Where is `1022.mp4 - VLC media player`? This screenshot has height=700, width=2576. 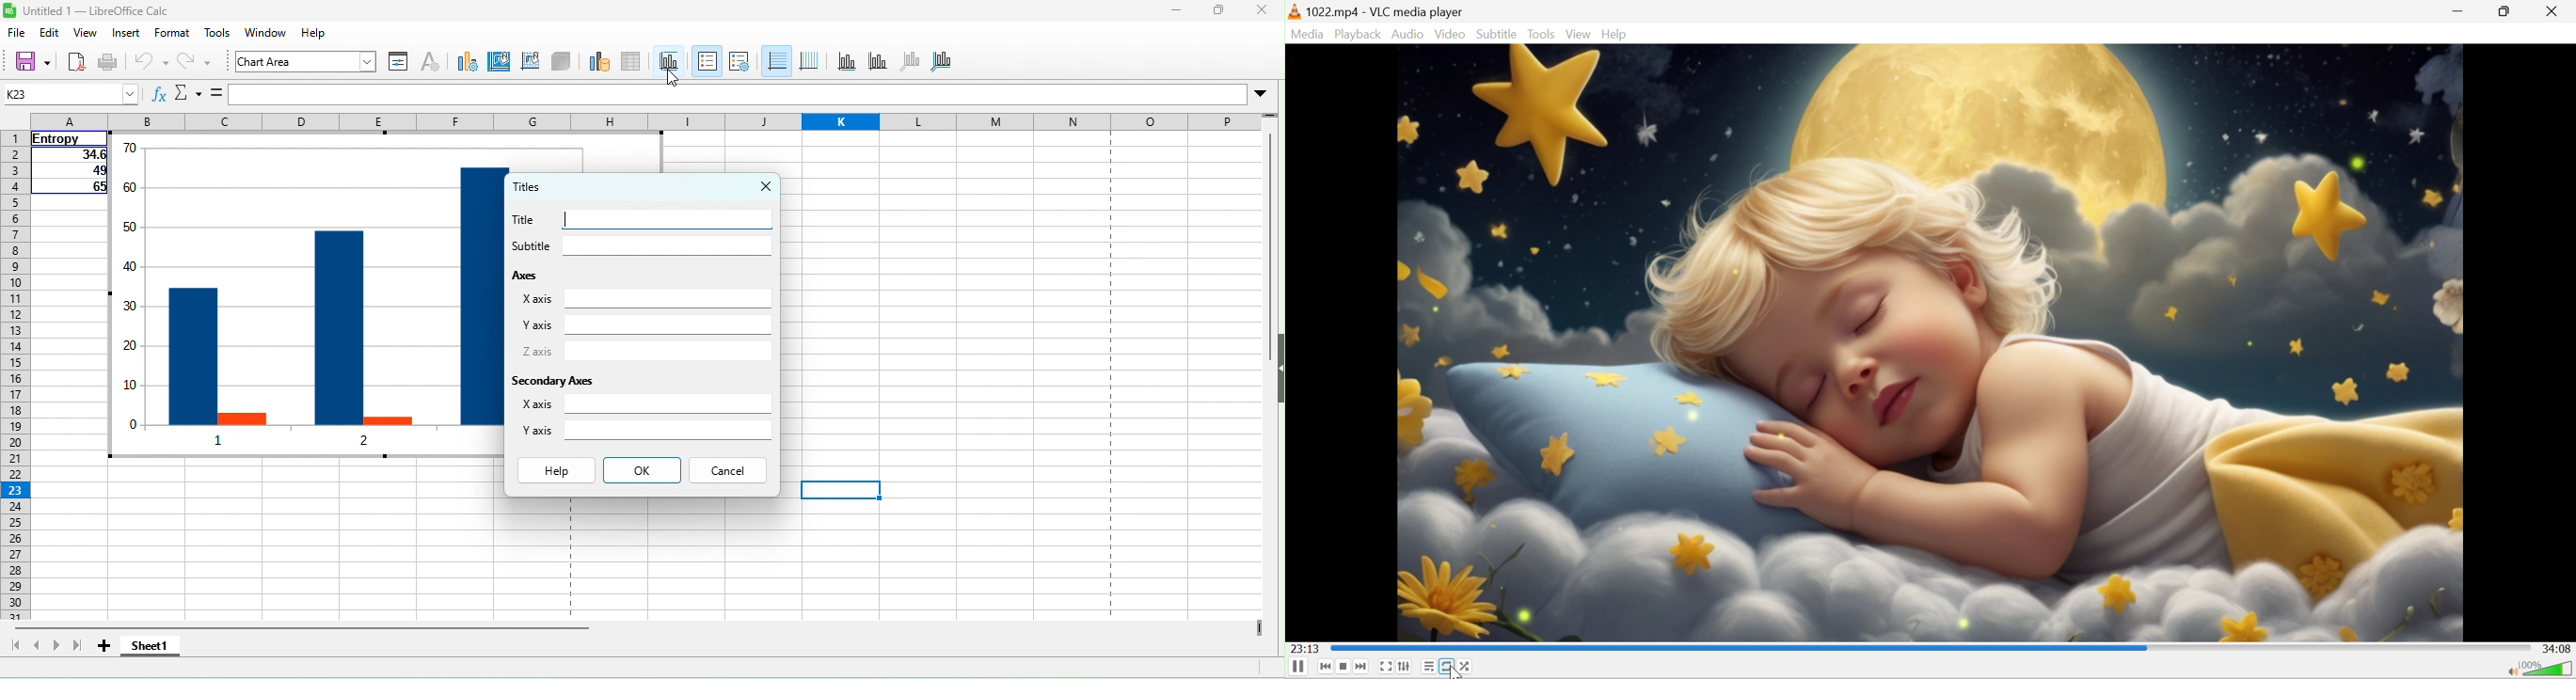
1022.mp4 - VLC media player is located at coordinates (1385, 11).